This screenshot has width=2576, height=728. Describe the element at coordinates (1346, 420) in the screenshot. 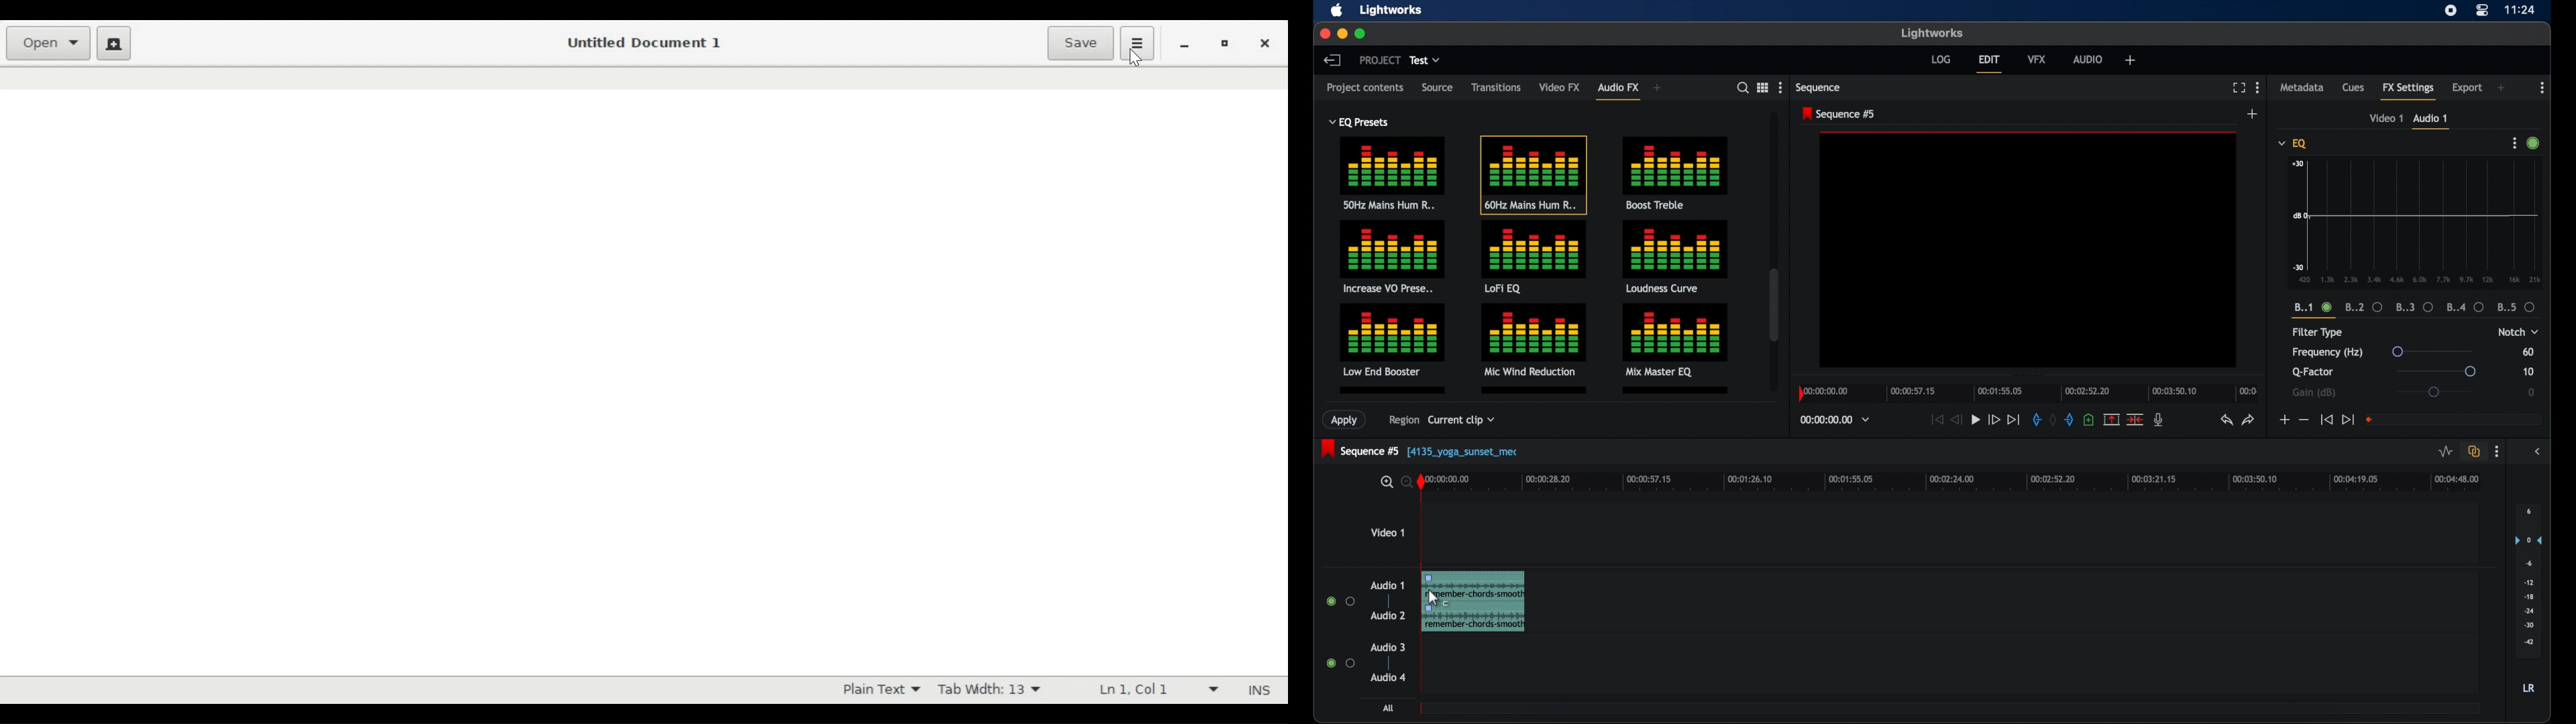

I see `apply` at that location.